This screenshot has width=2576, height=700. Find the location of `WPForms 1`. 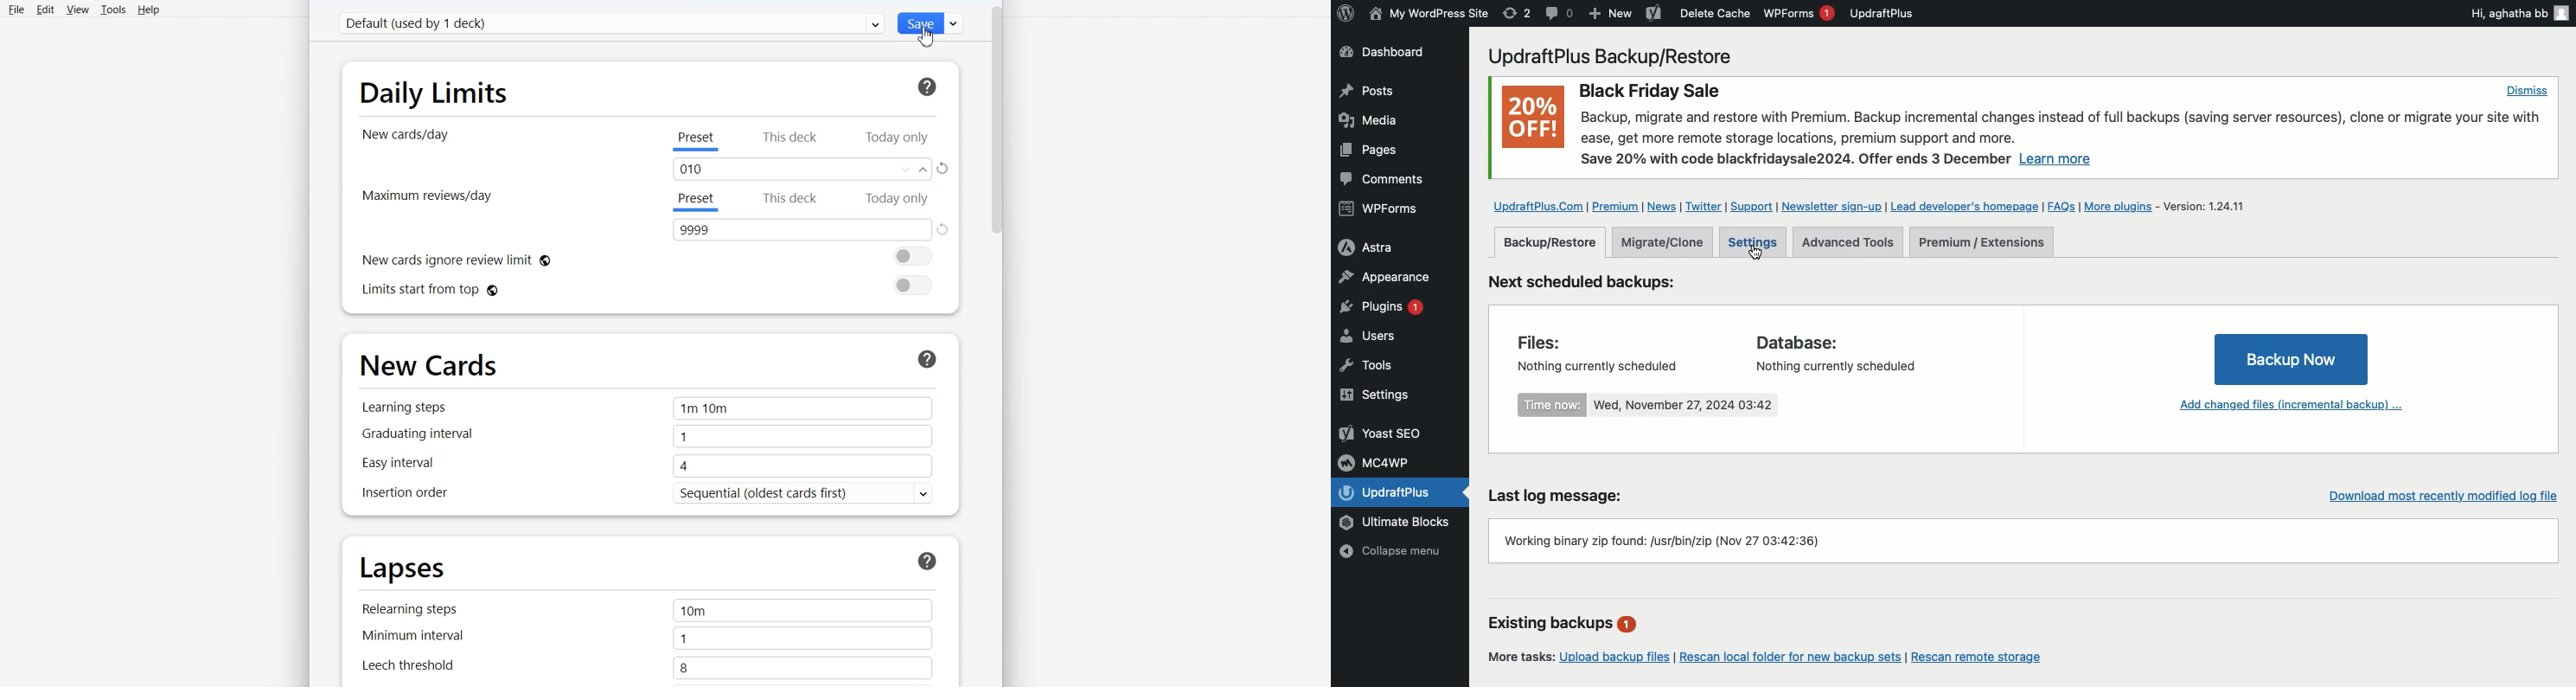

WPForms 1 is located at coordinates (1799, 13).